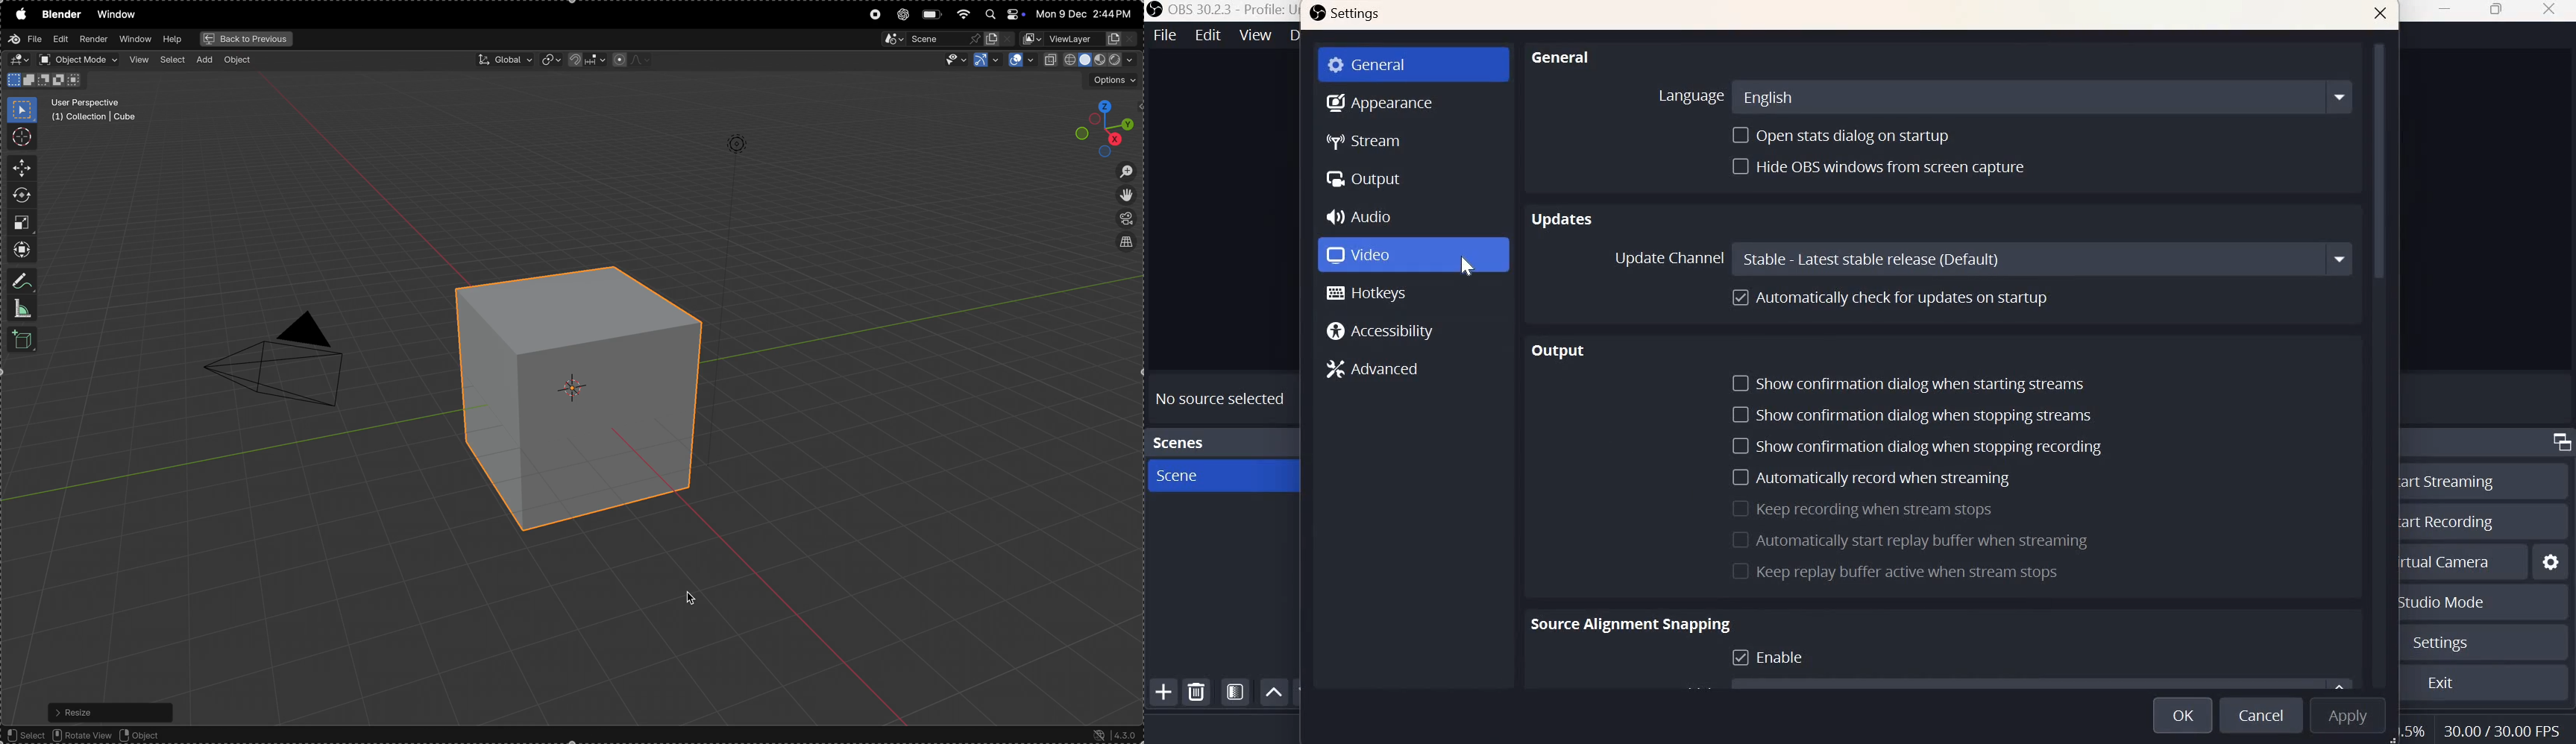 The image size is (2576, 756). What do you see at coordinates (1235, 691) in the screenshot?
I see `Open scene filters` at bounding box center [1235, 691].